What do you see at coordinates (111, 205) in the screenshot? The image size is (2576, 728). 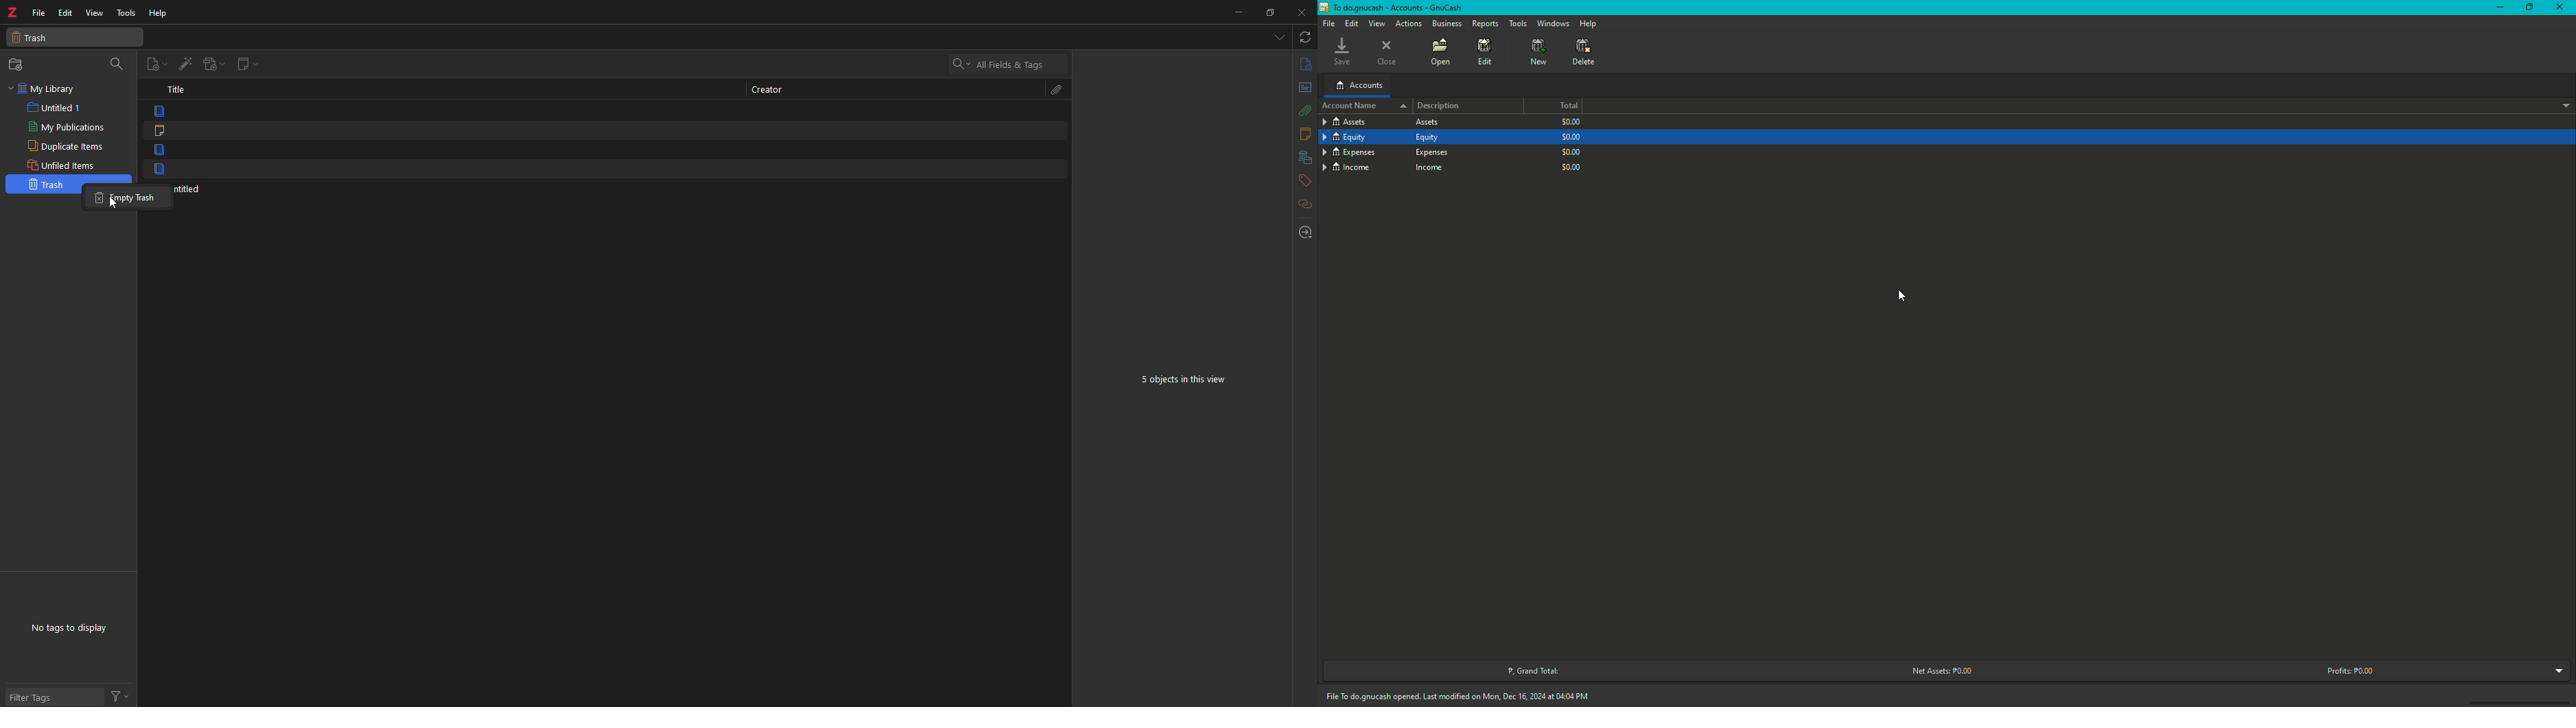 I see `cursor` at bounding box center [111, 205].